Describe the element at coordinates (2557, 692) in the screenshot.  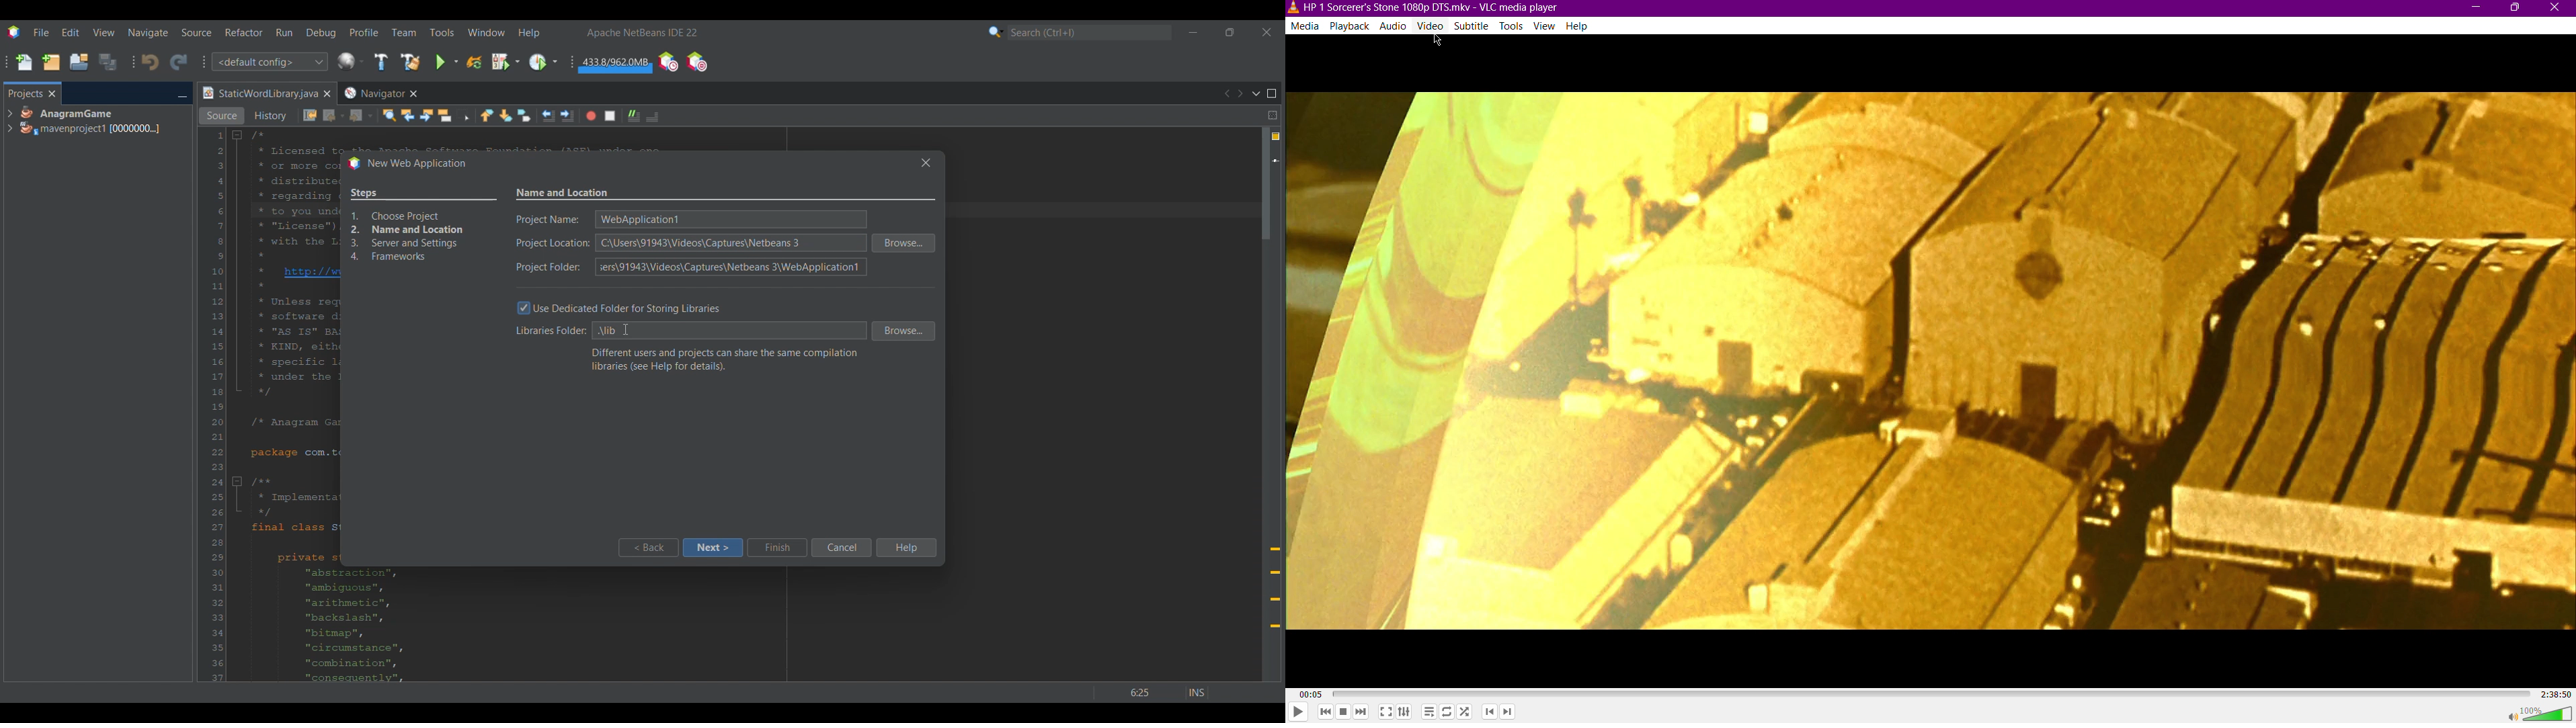
I see `2:38:50` at that location.